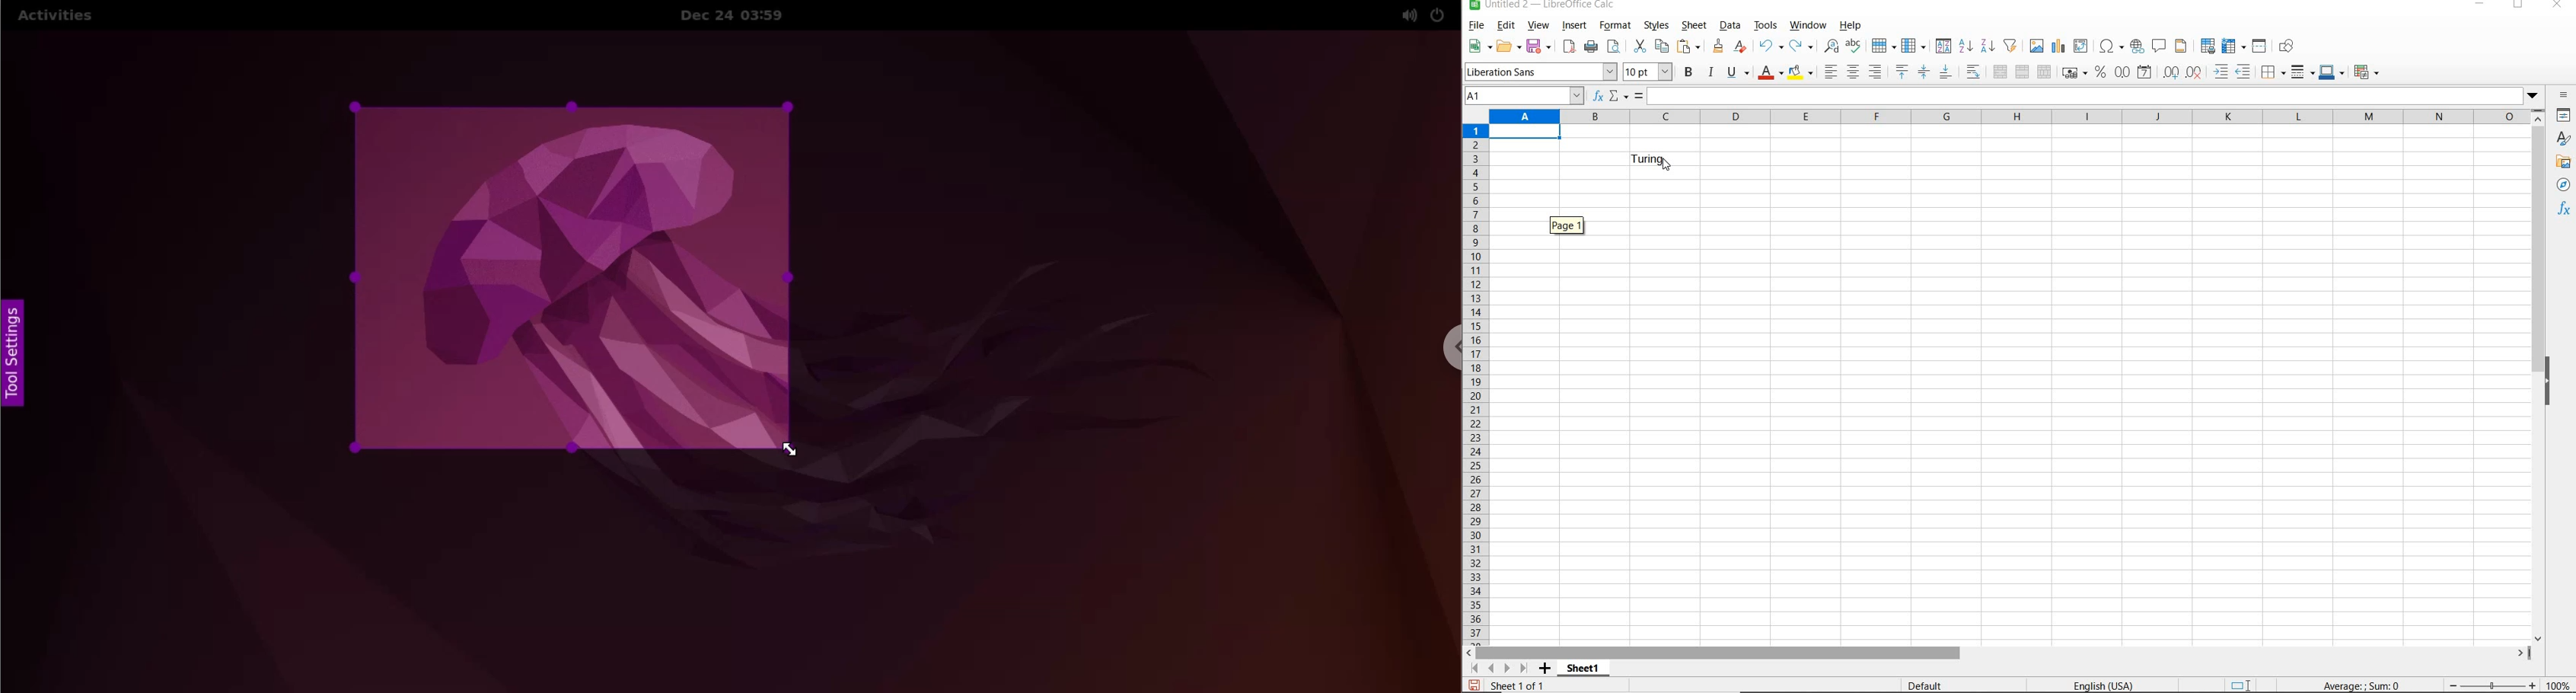 Image resolution: width=2576 pixels, height=700 pixels. What do you see at coordinates (1945, 72) in the screenshot?
I see `ALIGN BOTTOM` at bounding box center [1945, 72].